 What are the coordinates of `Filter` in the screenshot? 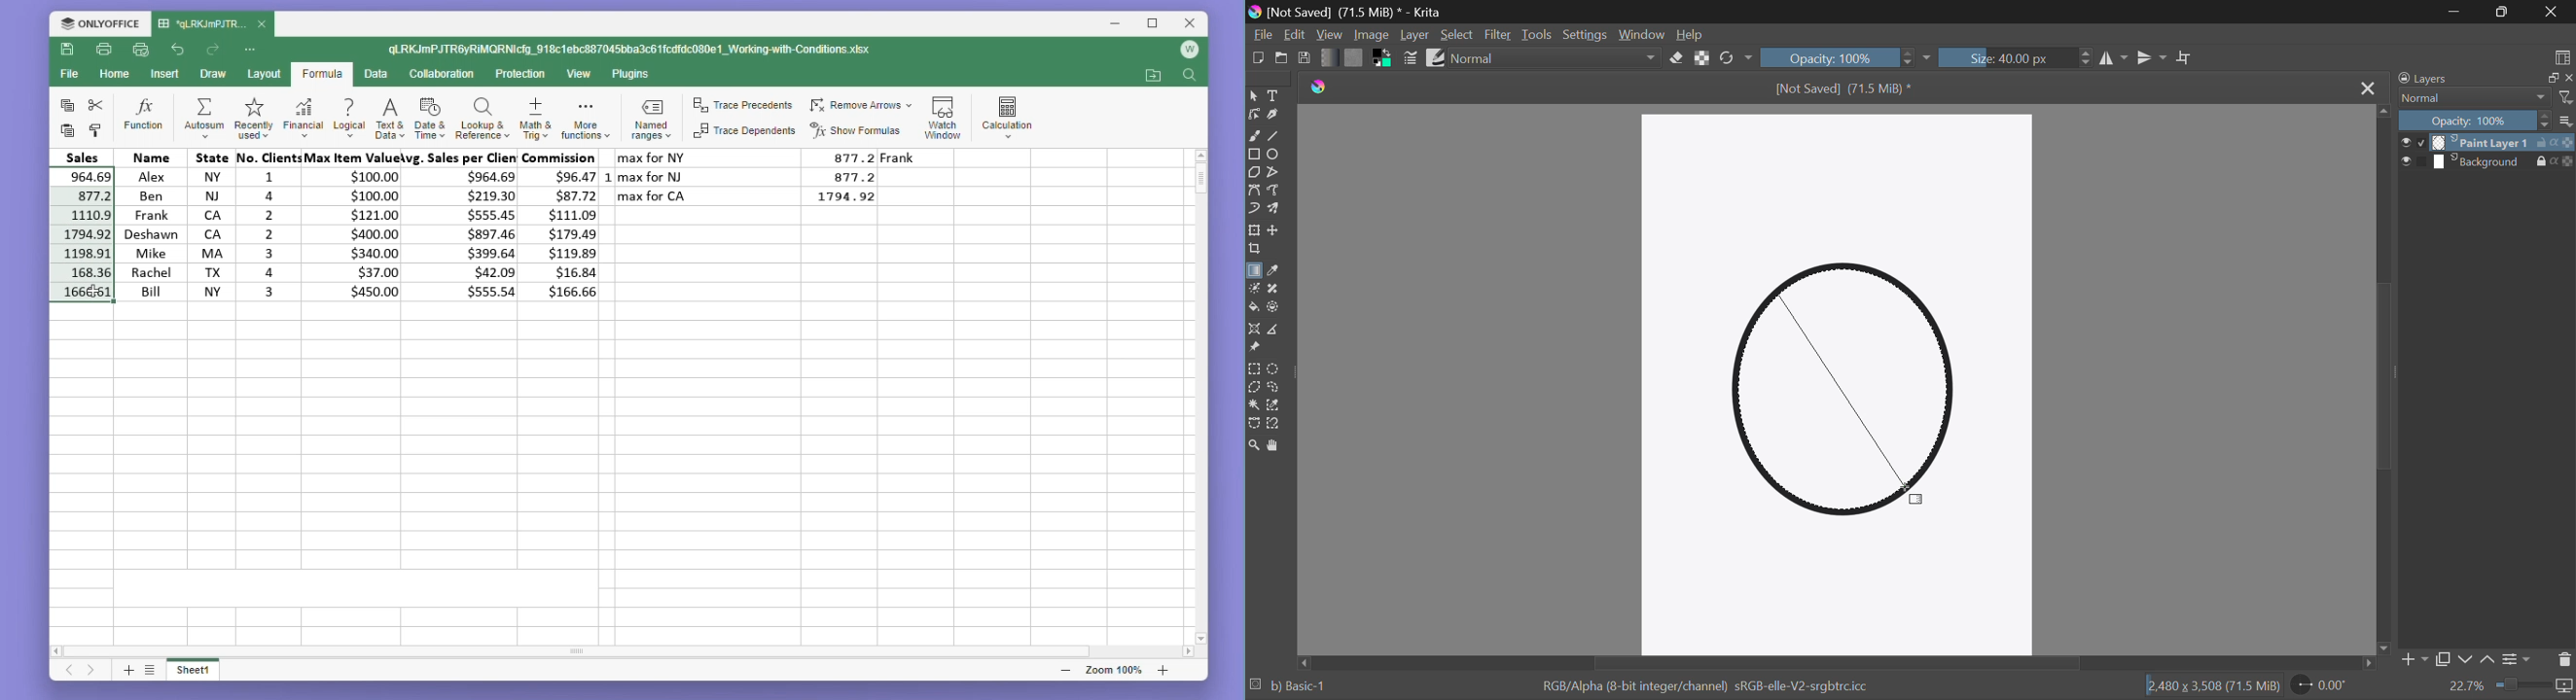 It's located at (1498, 35).